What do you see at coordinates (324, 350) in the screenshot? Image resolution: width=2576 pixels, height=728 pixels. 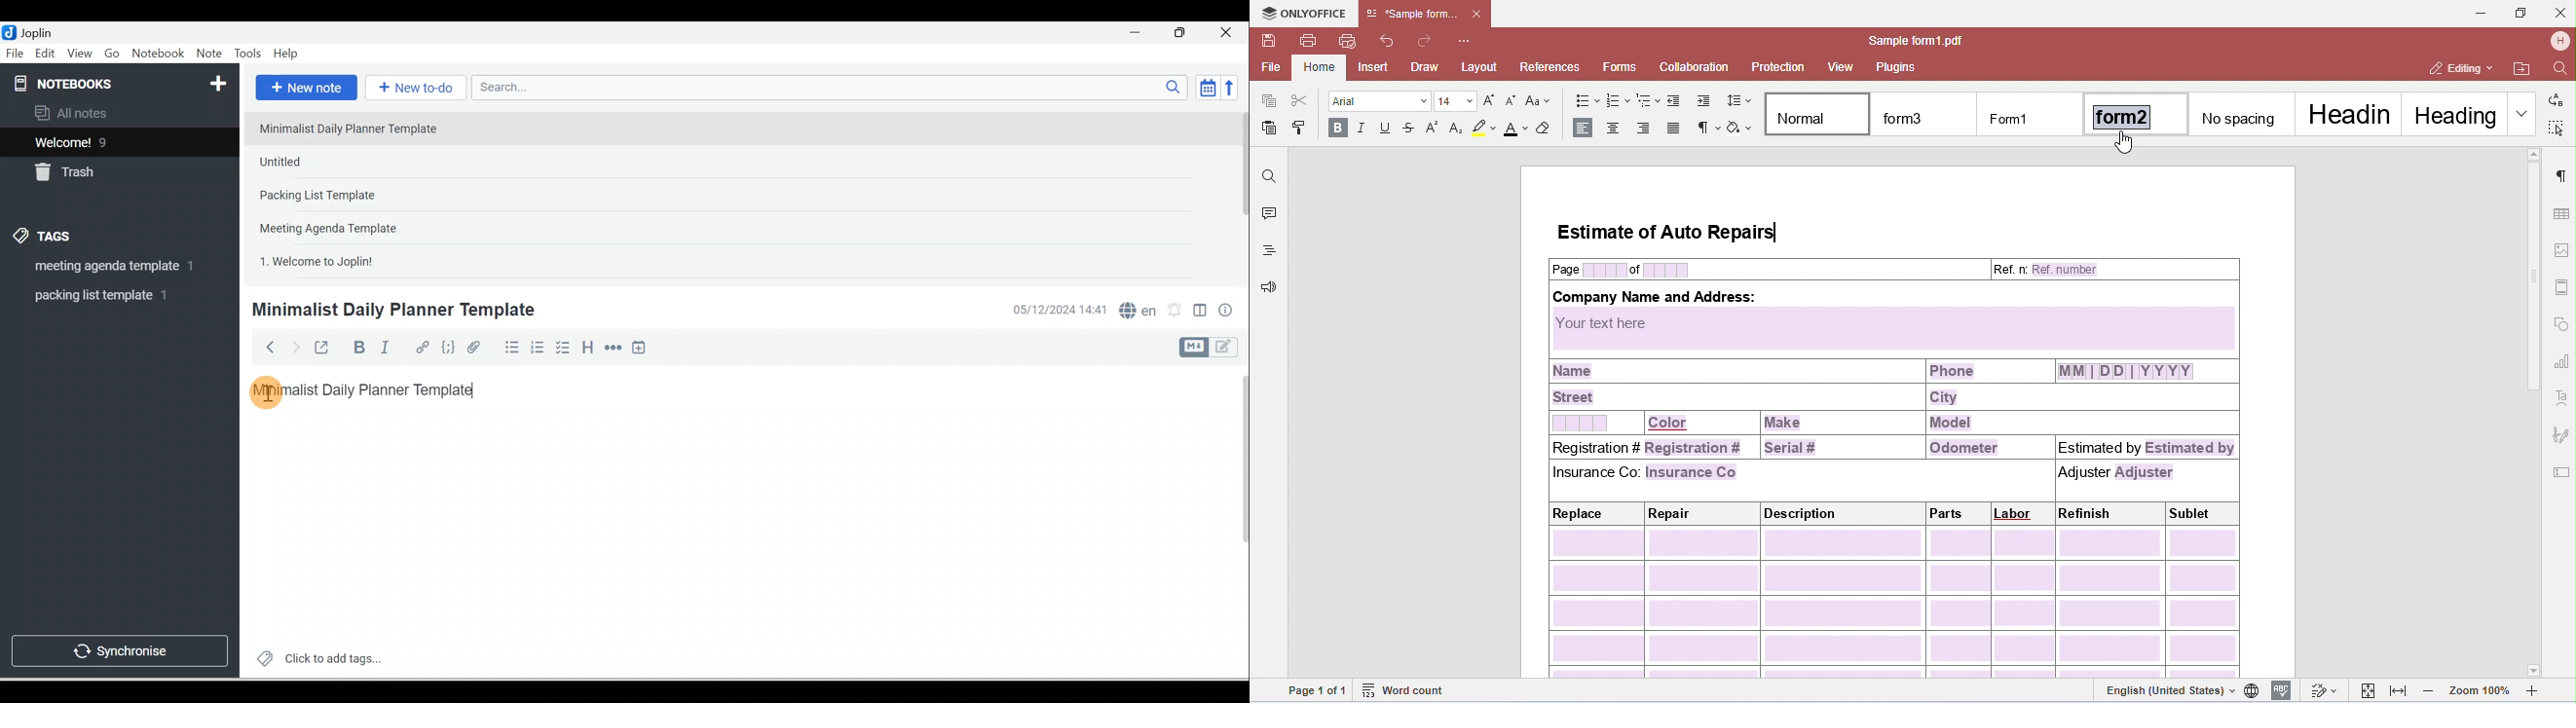 I see `Toggle external editing` at bounding box center [324, 350].